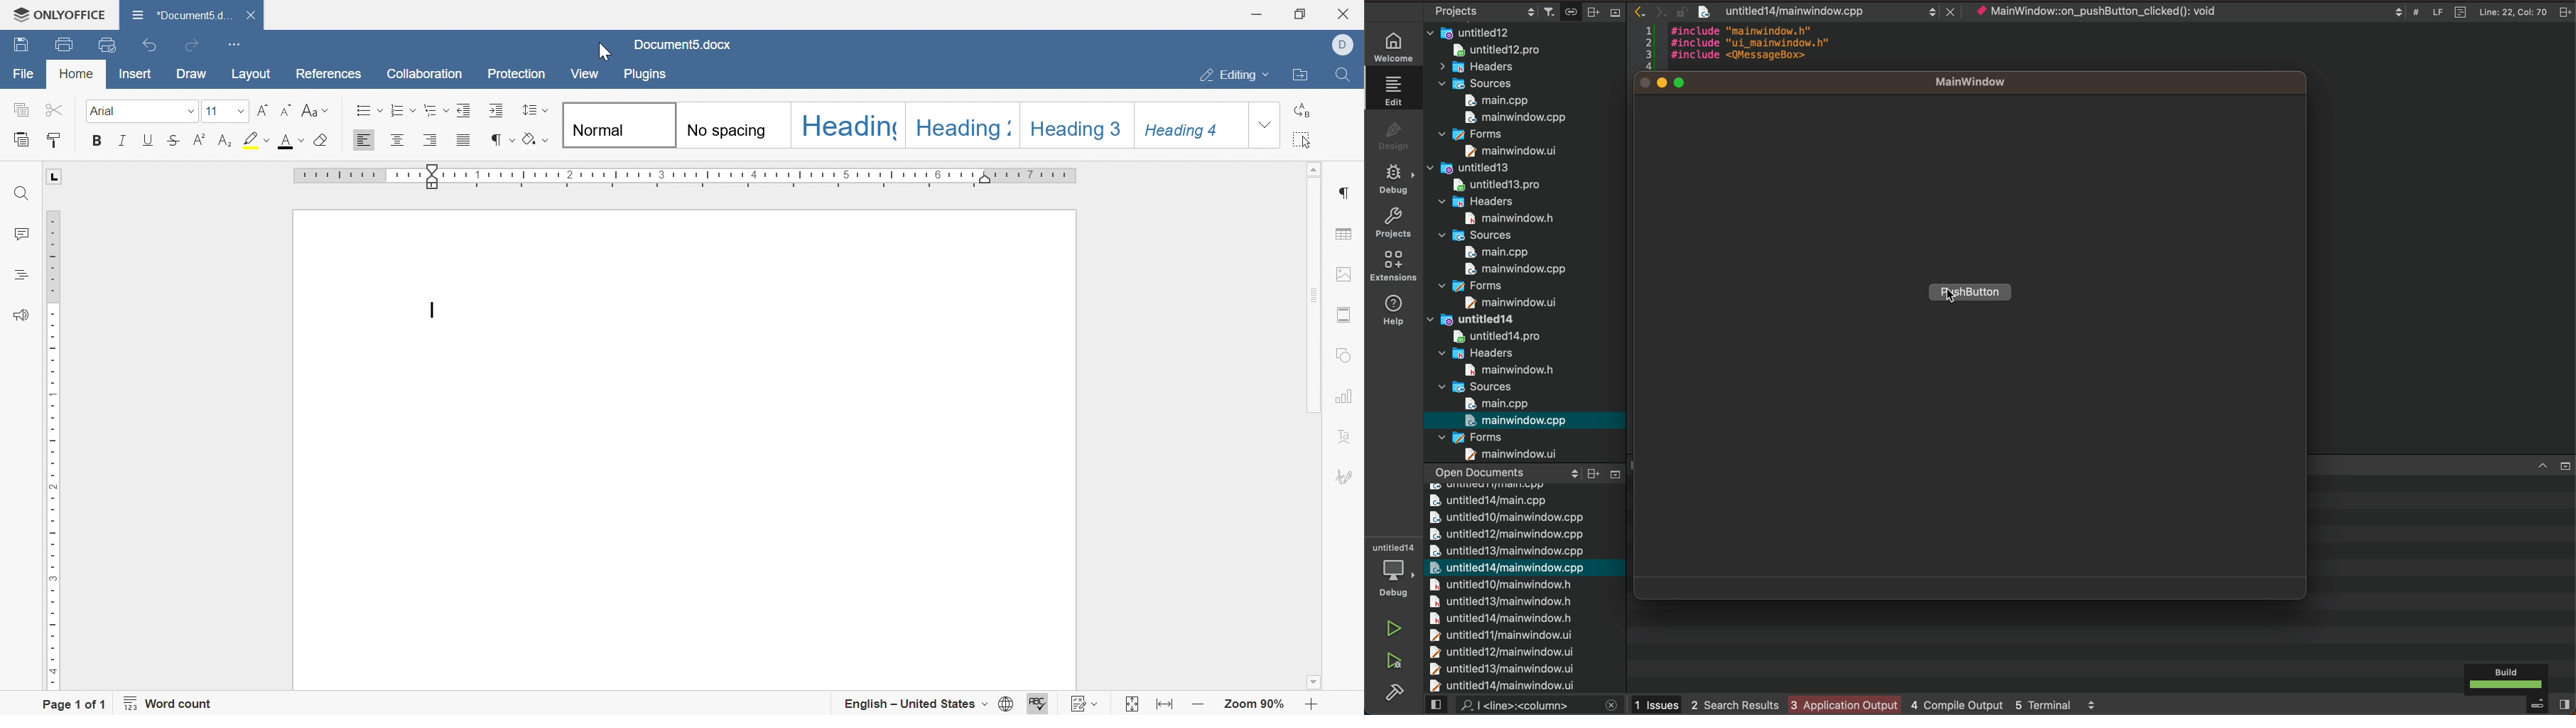  I want to click on protection, so click(516, 73).